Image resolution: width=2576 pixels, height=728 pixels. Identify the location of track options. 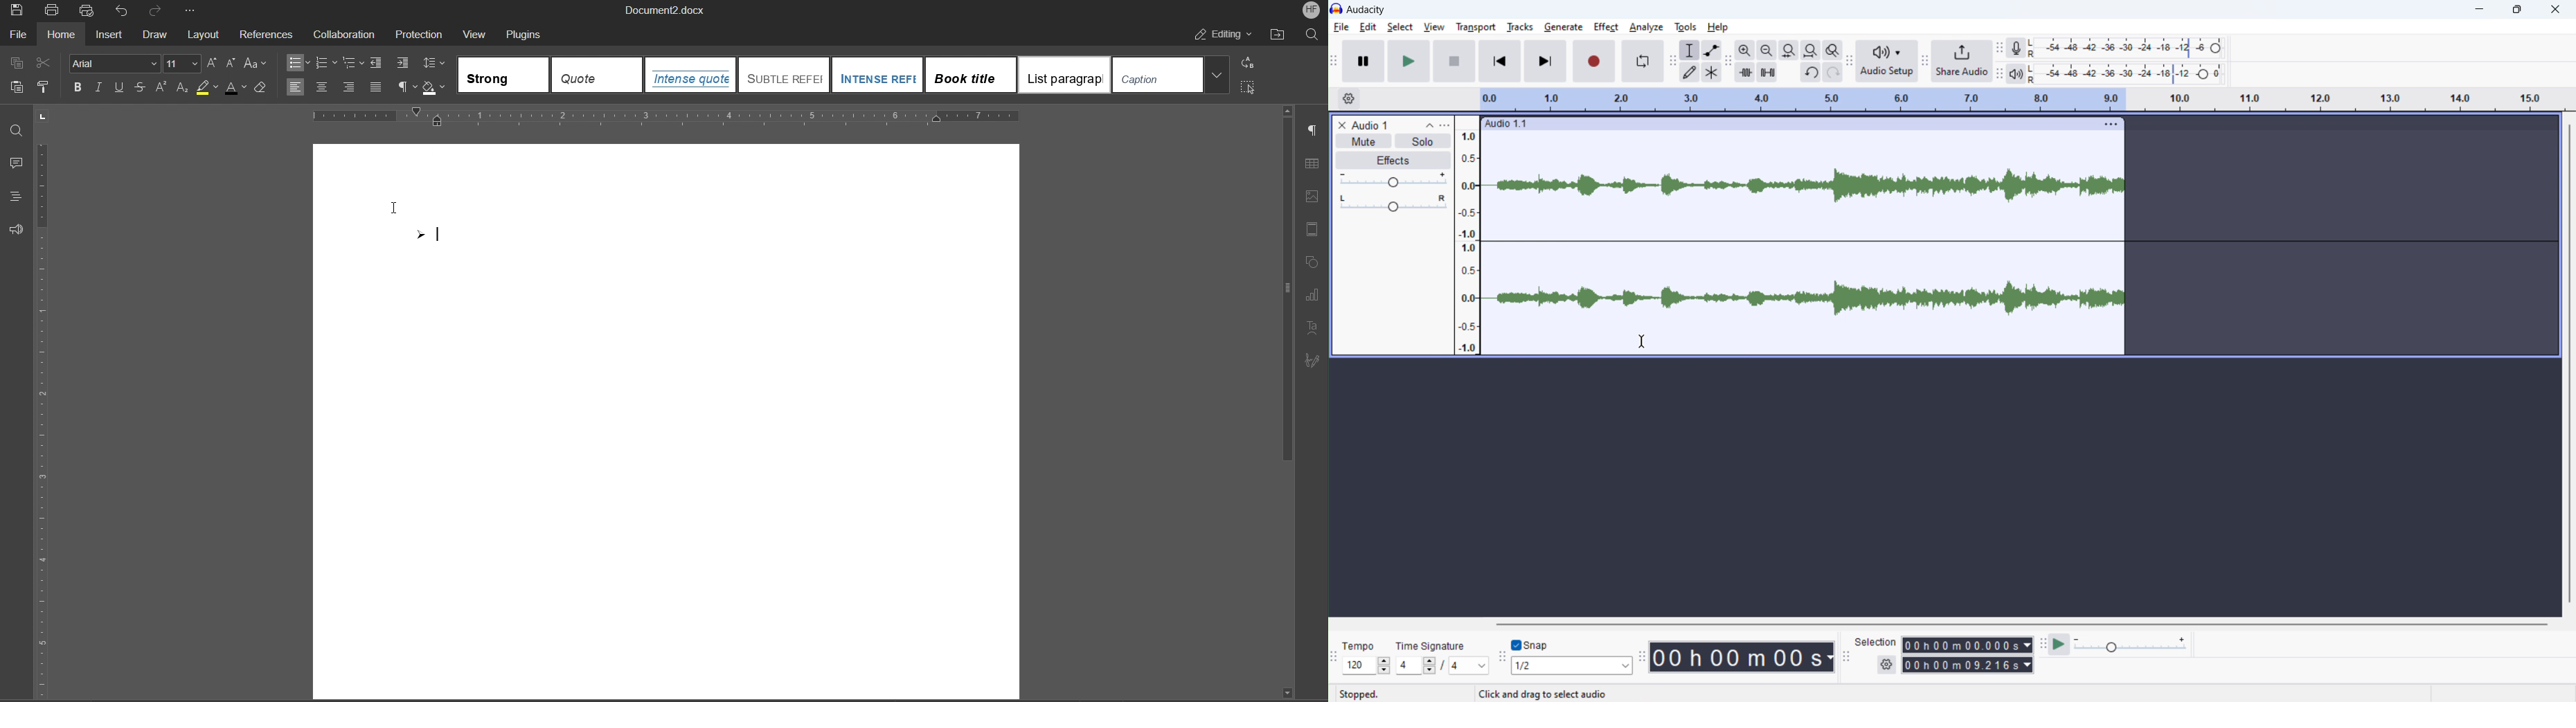
(2113, 124).